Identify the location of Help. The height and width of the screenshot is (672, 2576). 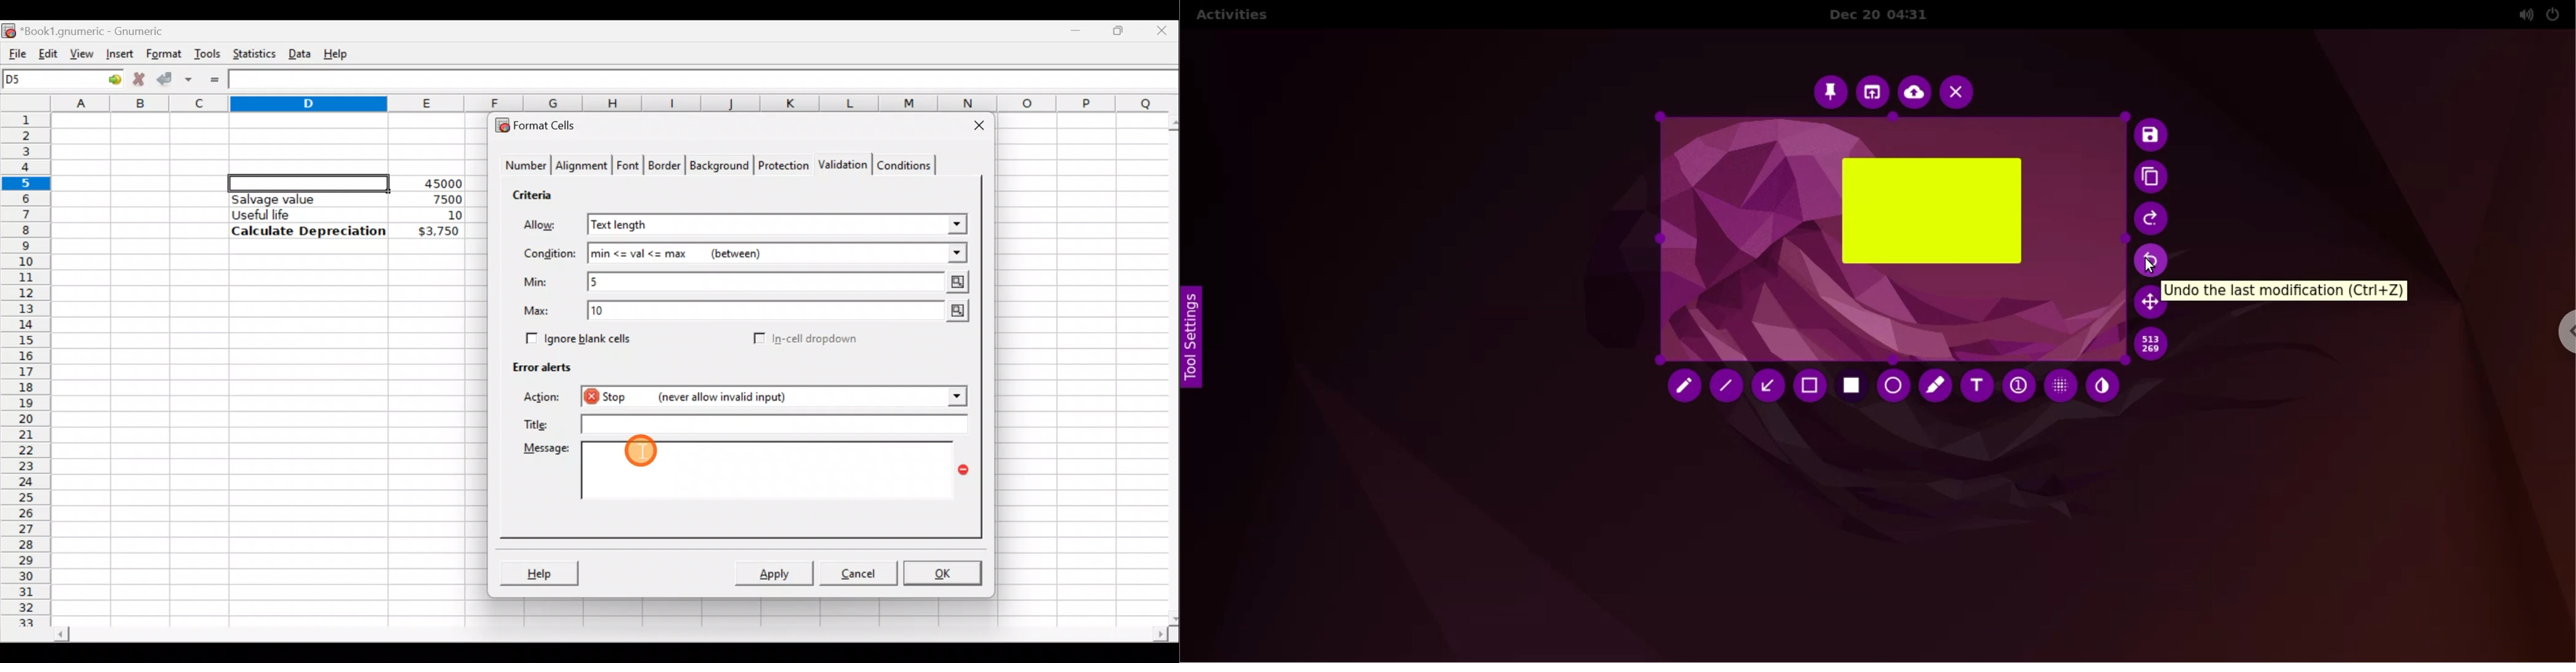
(338, 53).